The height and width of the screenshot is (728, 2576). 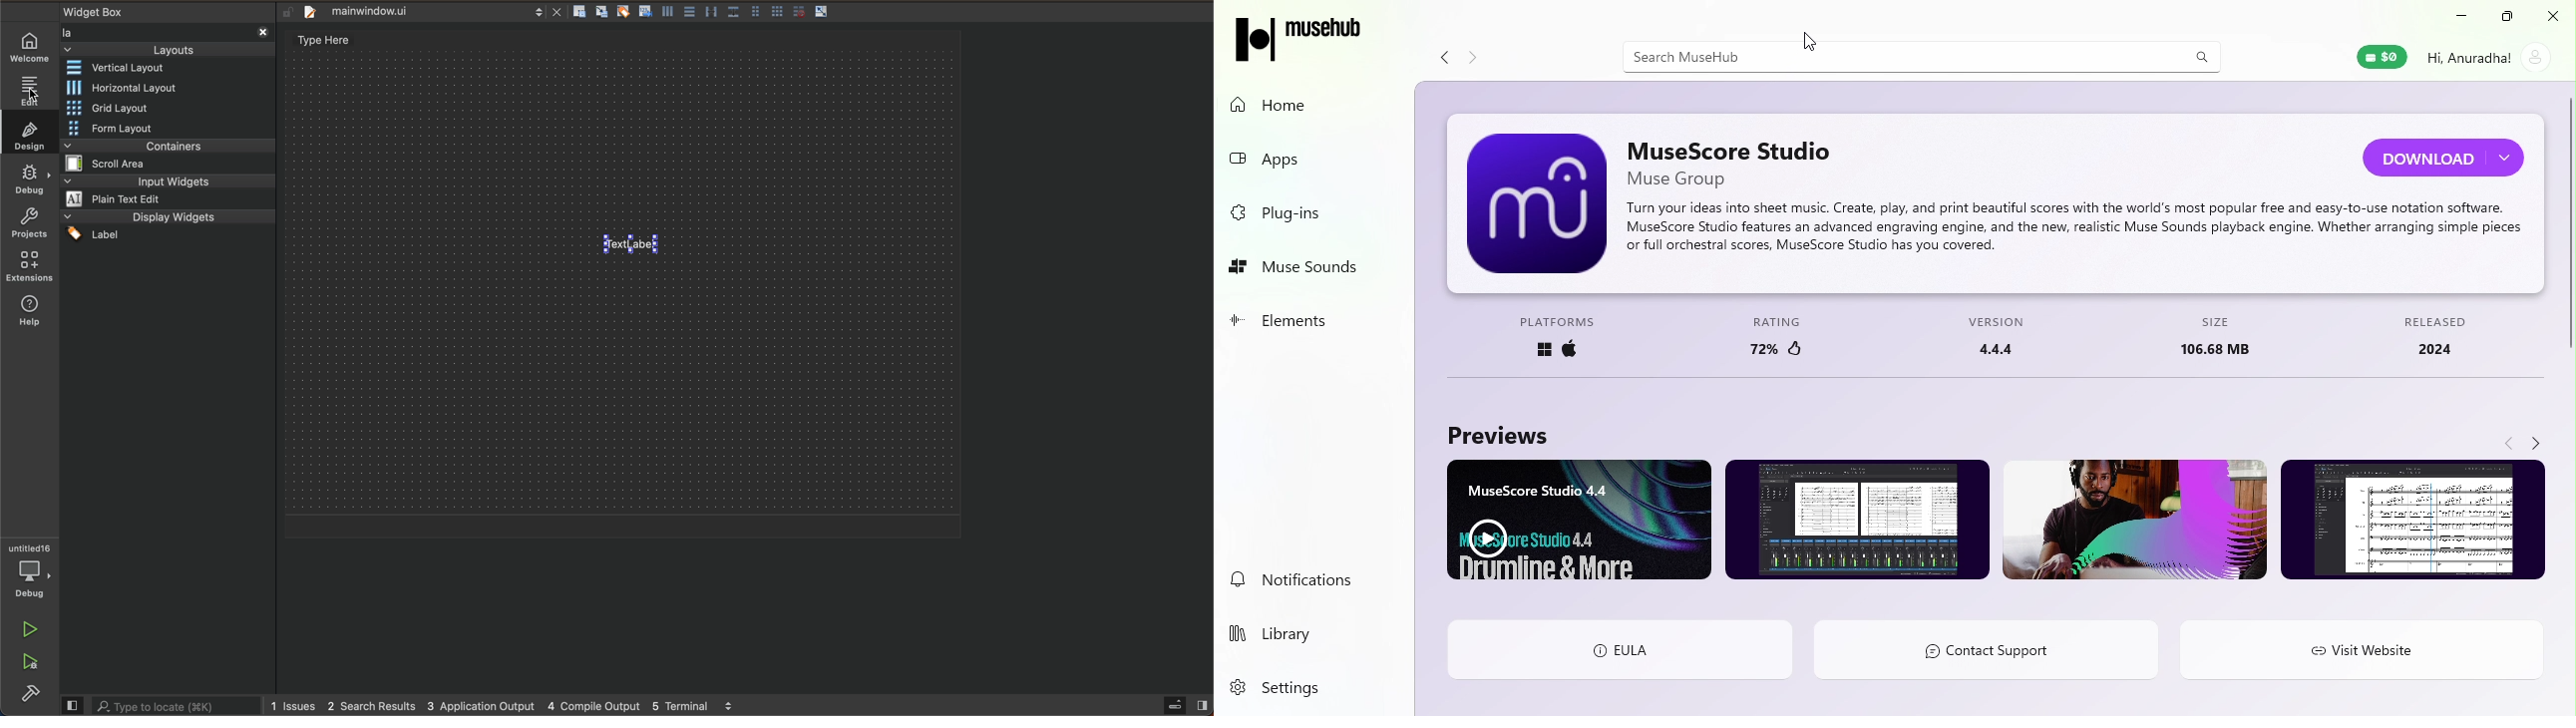 What do you see at coordinates (2131, 522) in the screenshot?
I see `Preview image` at bounding box center [2131, 522].